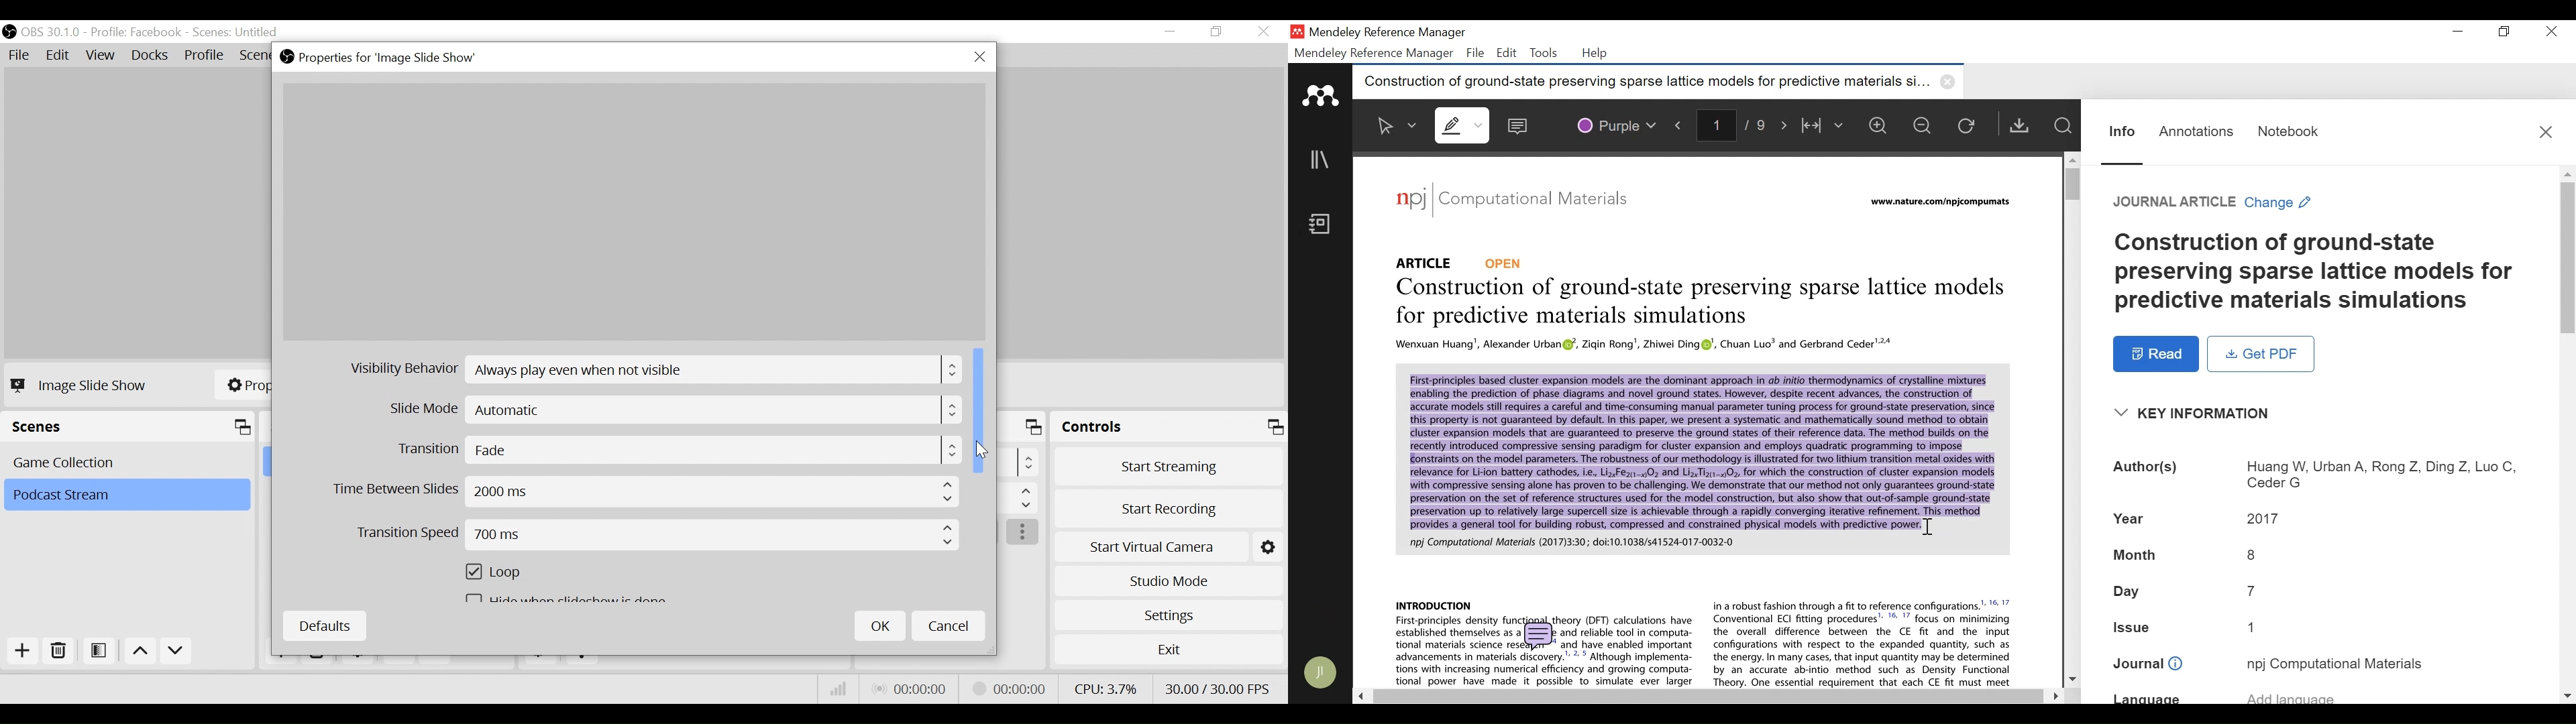  What do you see at coordinates (1169, 544) in the screenshot?
I see `Start Virtual Camera` at bounding box center [1169, 544].